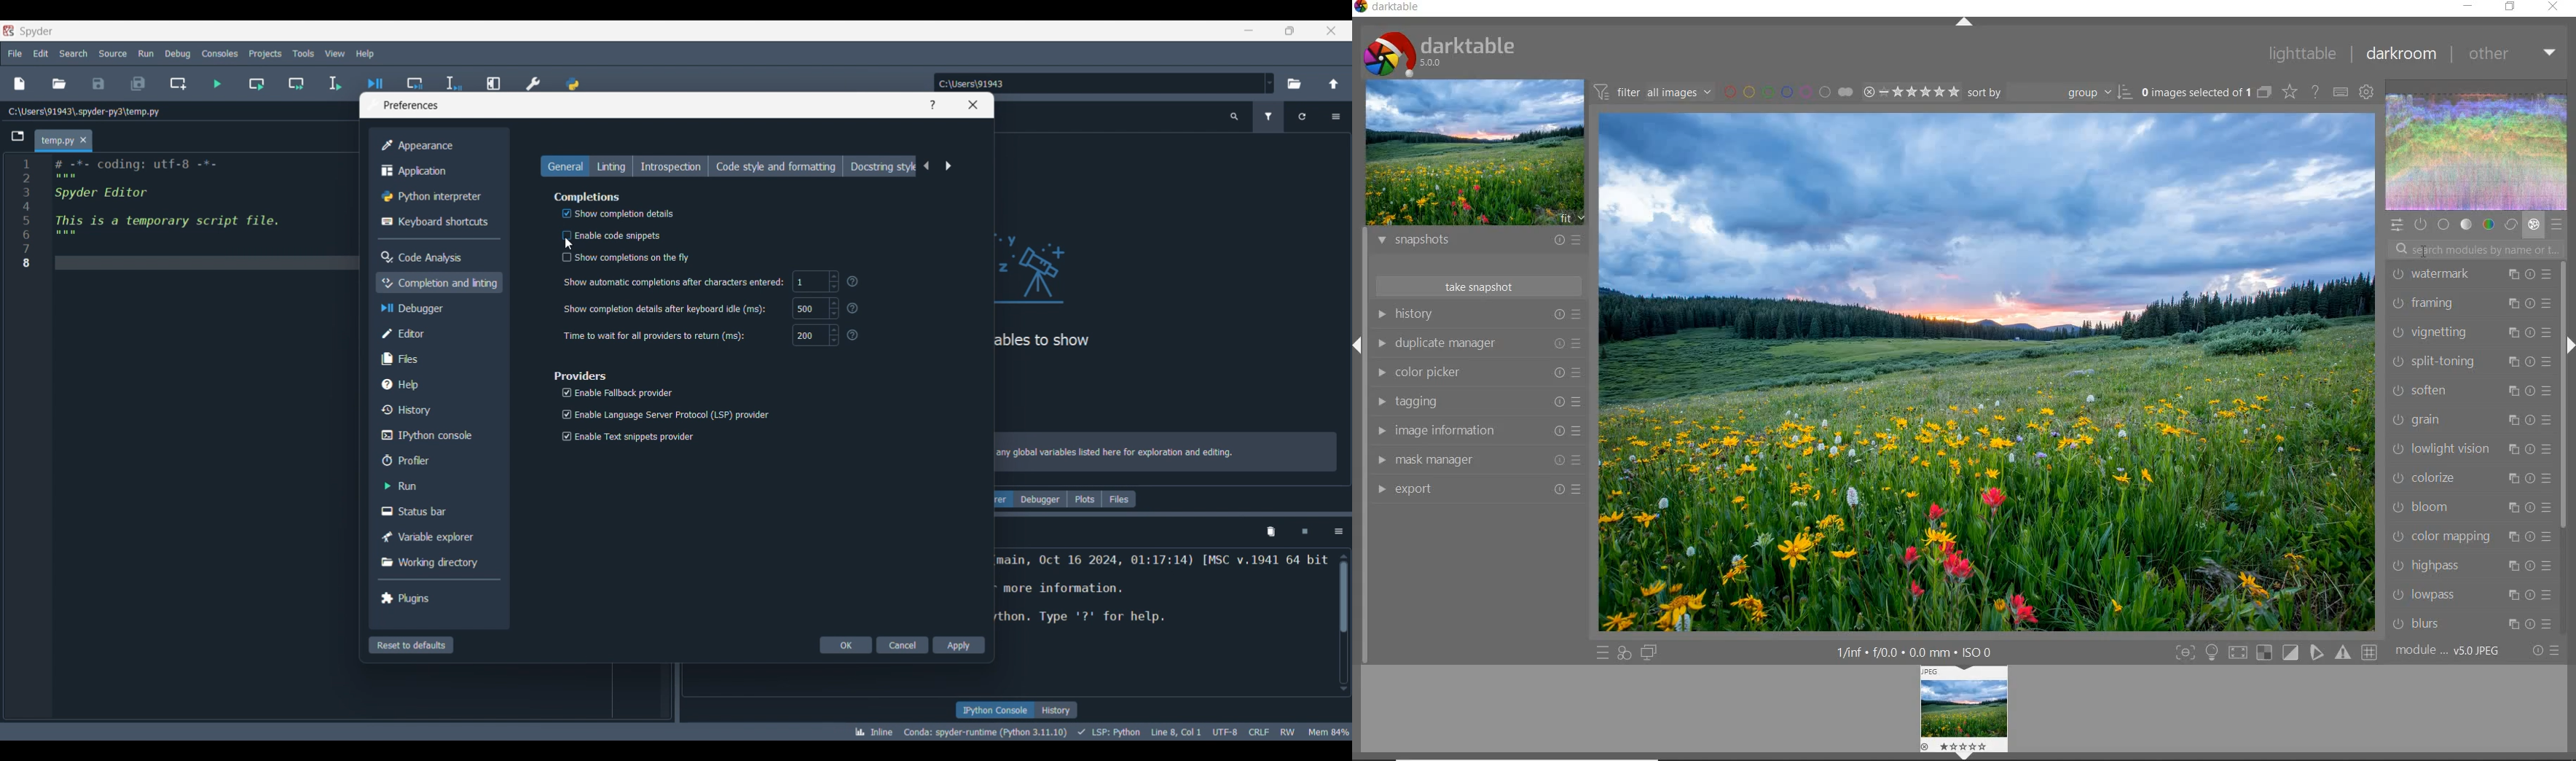  I want to click on History, so click(1056, 710).